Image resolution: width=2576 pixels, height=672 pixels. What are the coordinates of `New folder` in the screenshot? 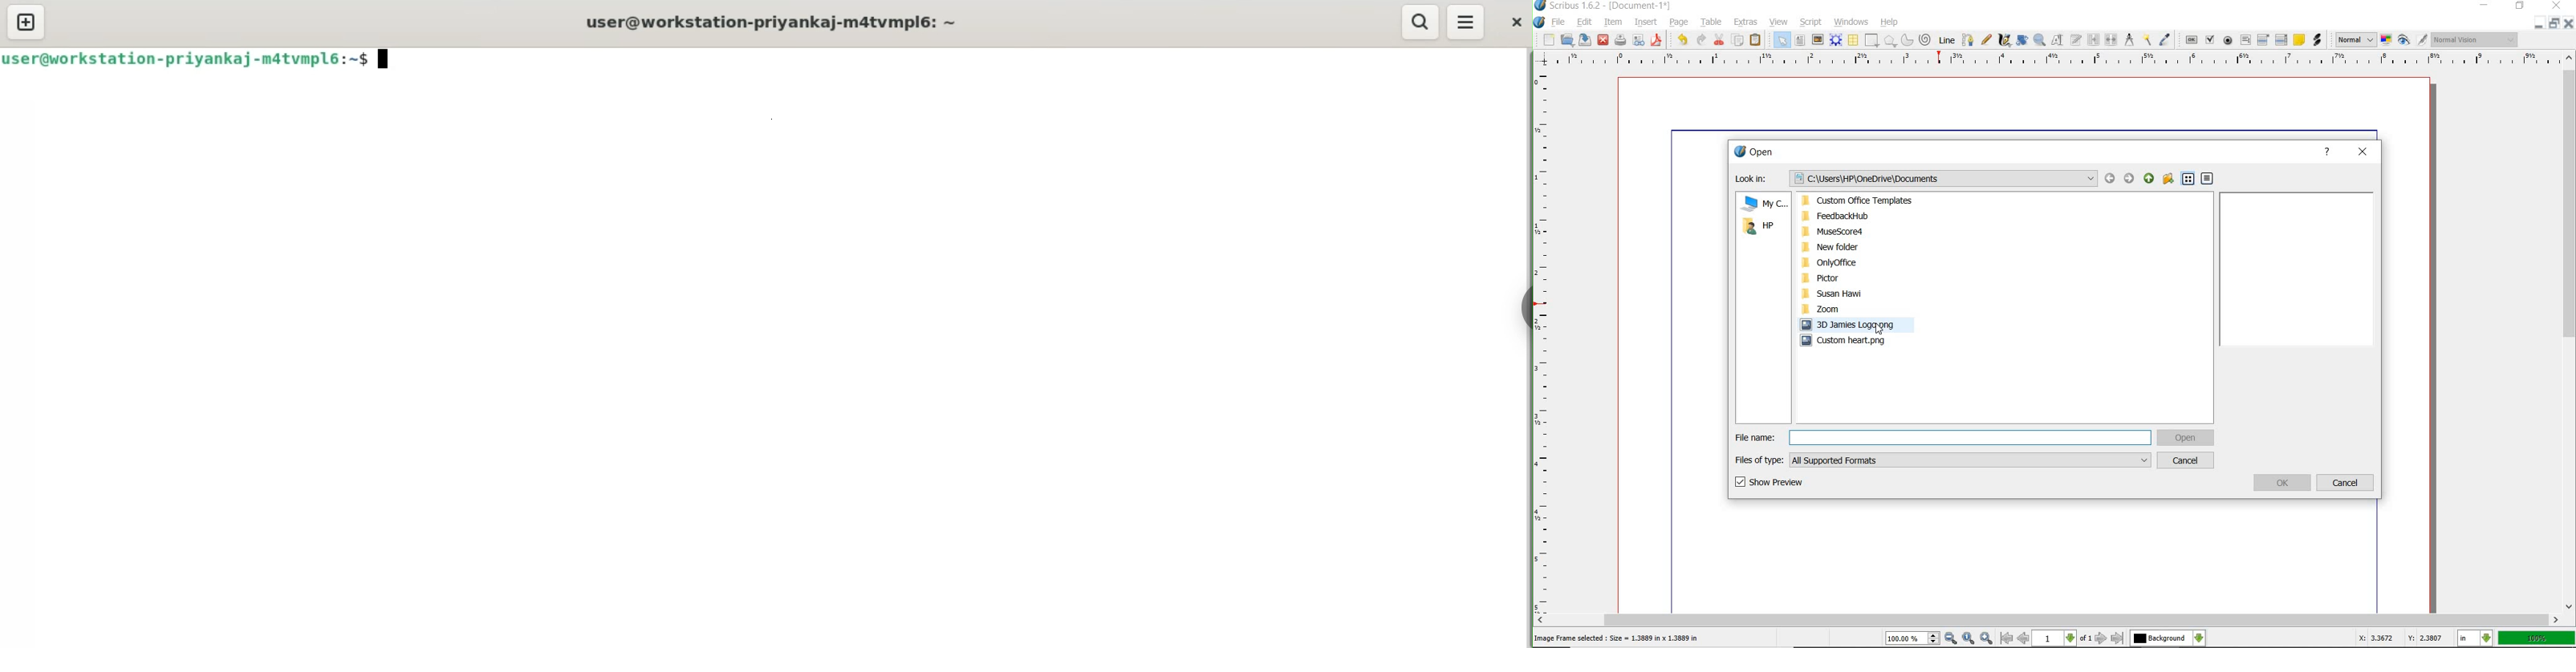 It's located at (1862, 246).